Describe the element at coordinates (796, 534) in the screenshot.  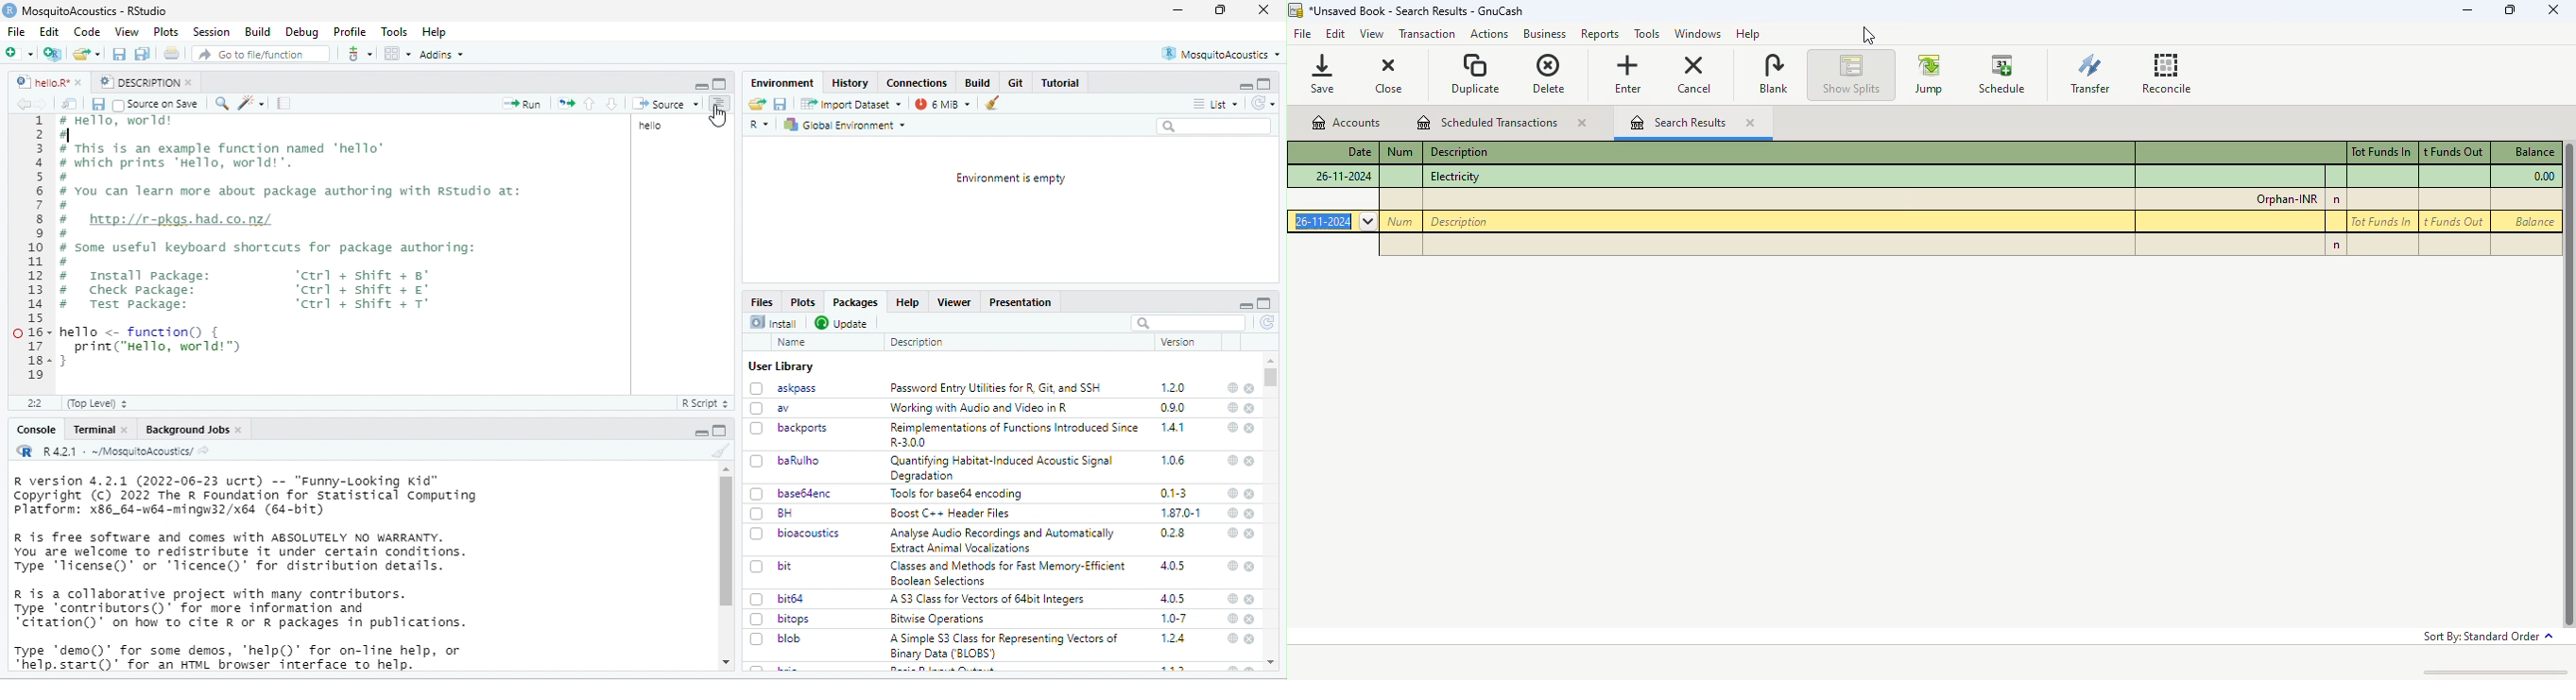
I see `bioacoustics` at that location.